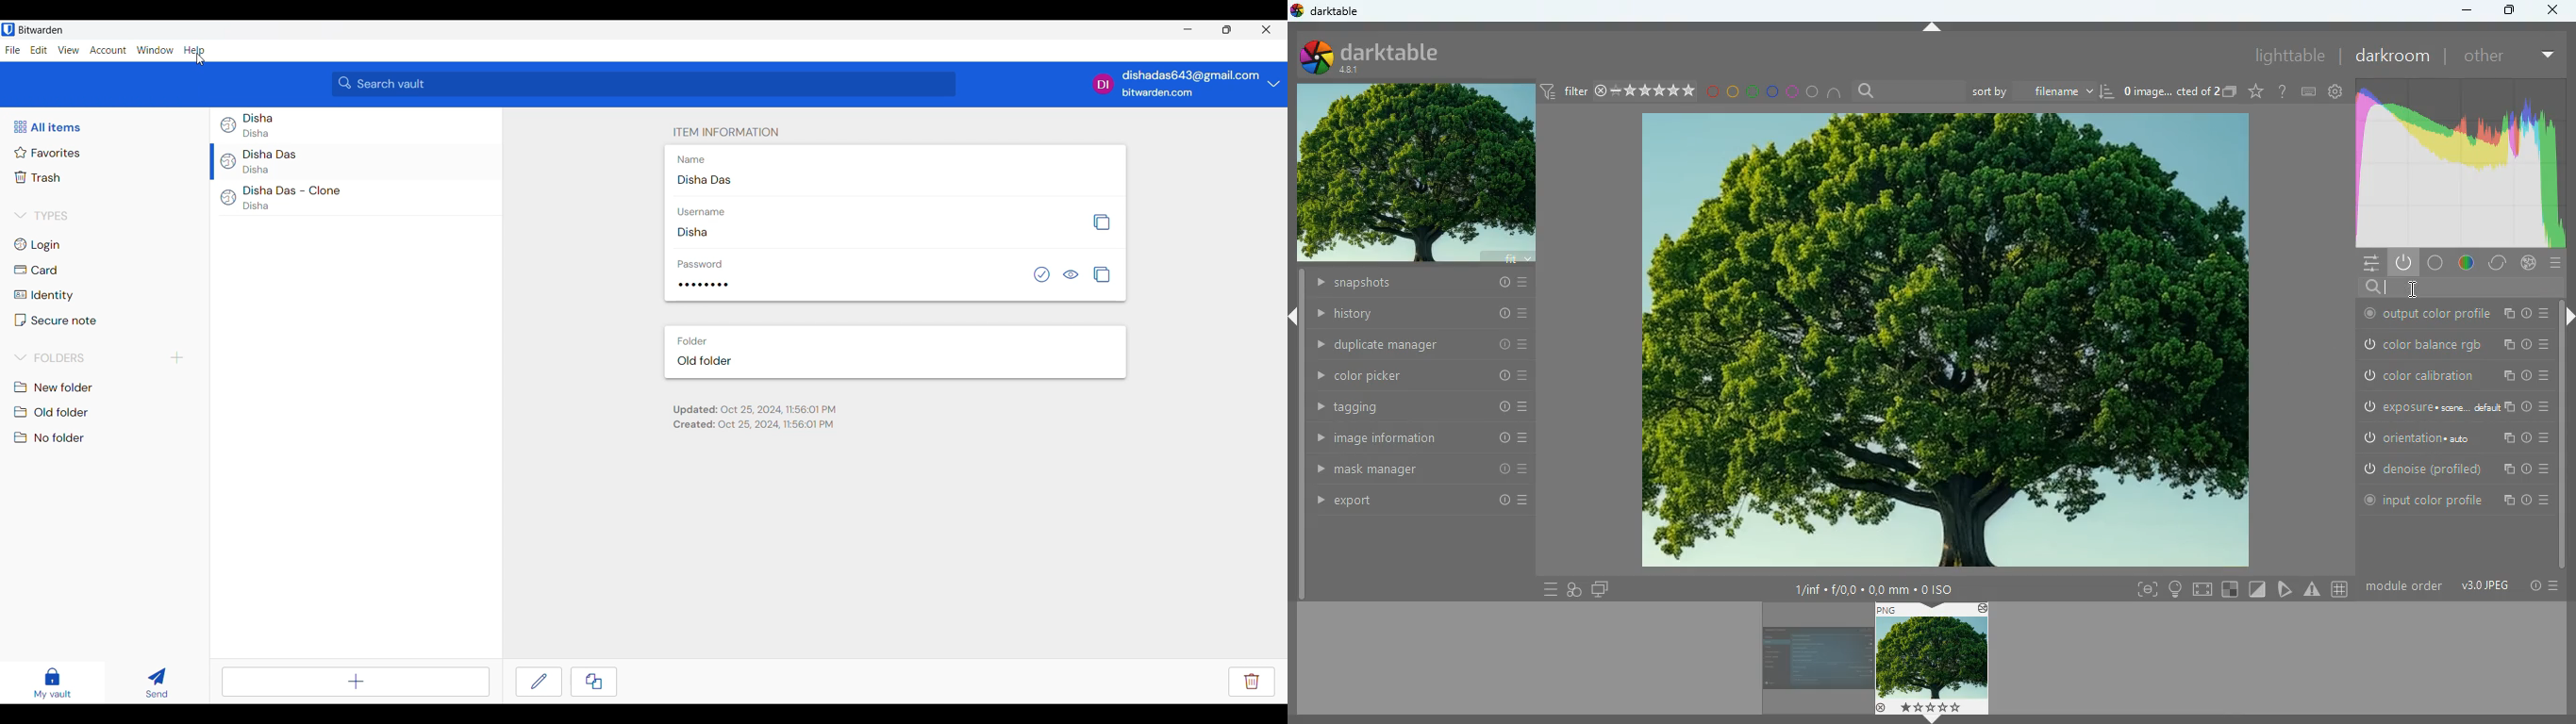 The image size is (2576, 728). I want to click on mask manager, so click(1422, 470).